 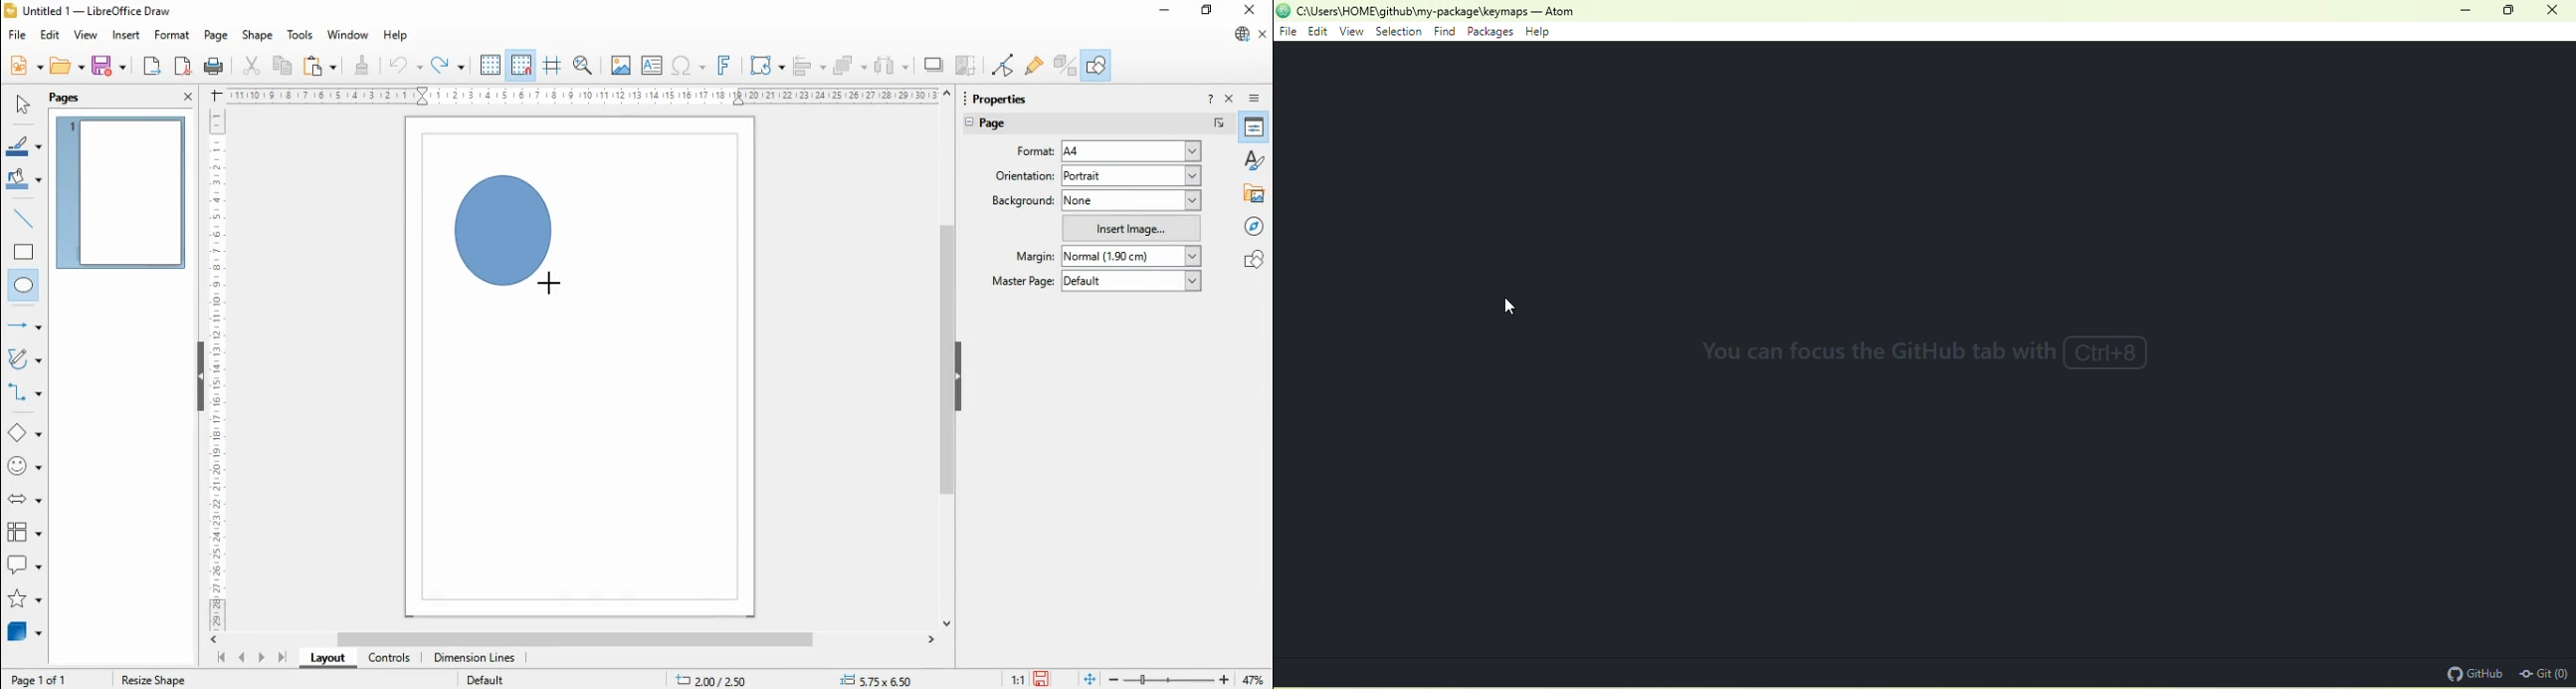 What do you see at coordinates (1095, 65) in the screenshot?
I see `show draw functions` at bounding box center [1095, 65].